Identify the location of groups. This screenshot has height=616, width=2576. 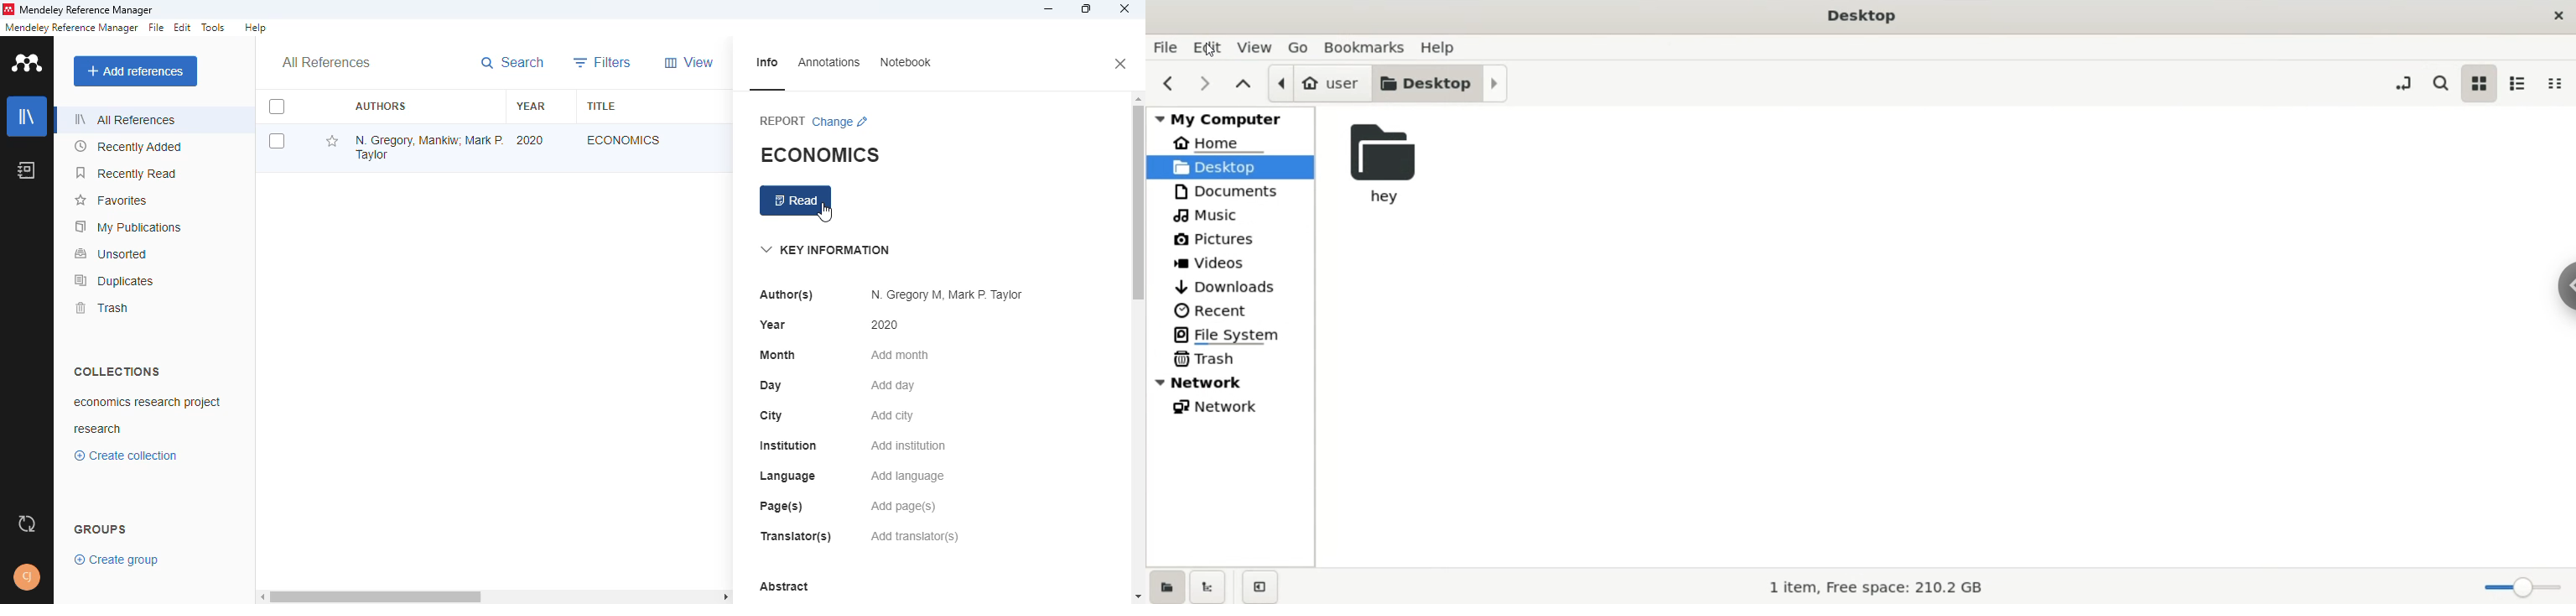
(101, 529).